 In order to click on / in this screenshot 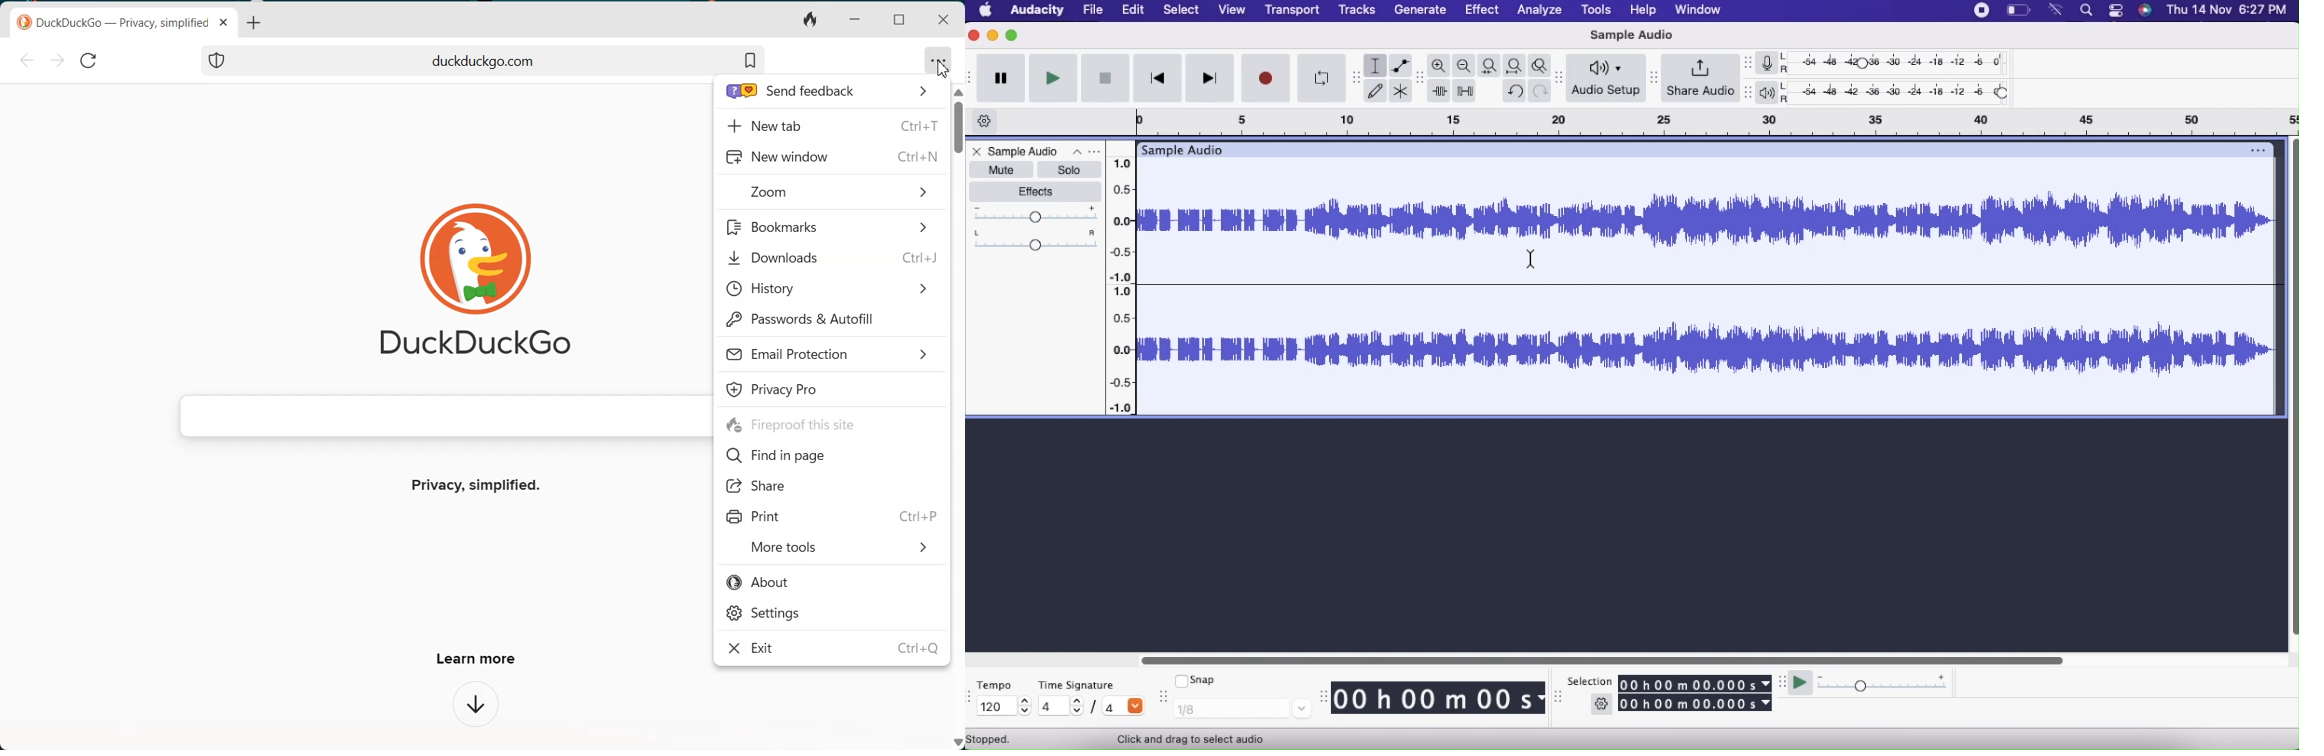, I will do `click(1096, 708)`.